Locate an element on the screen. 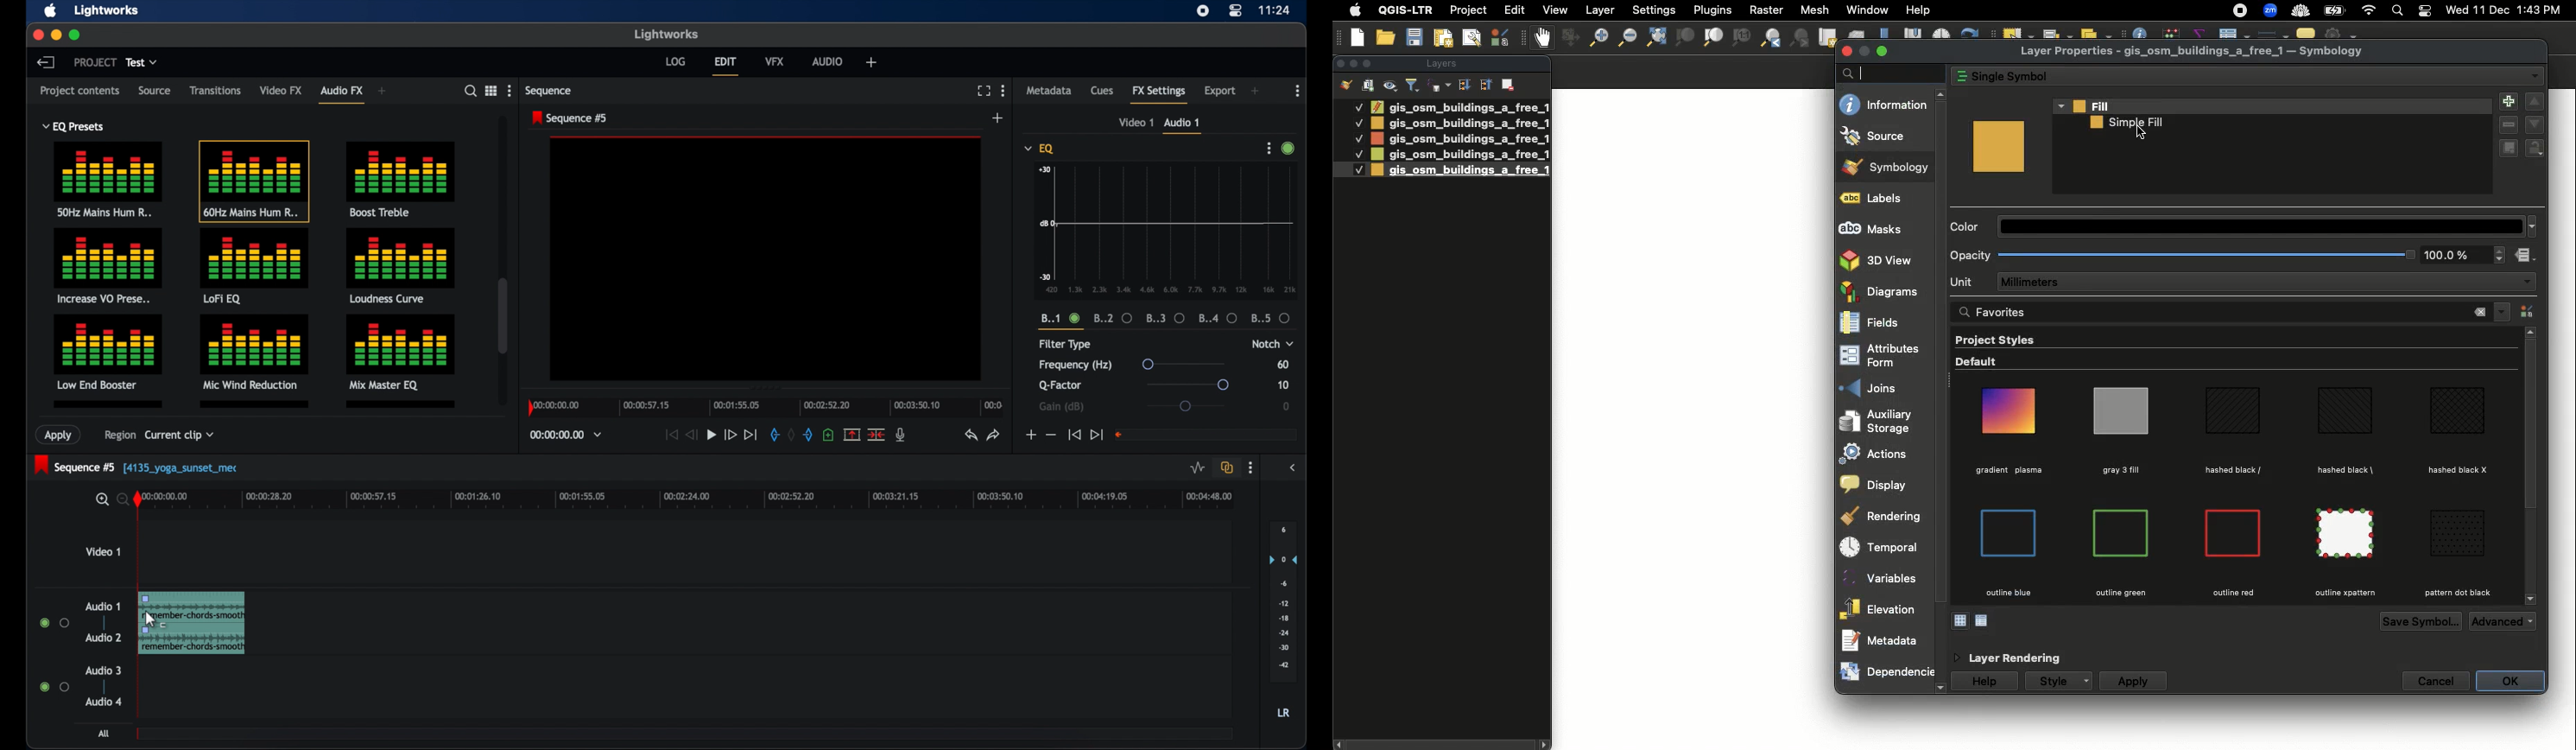 The image size is (2576, 756). Milimeters is located at coordinates (2256, 283).